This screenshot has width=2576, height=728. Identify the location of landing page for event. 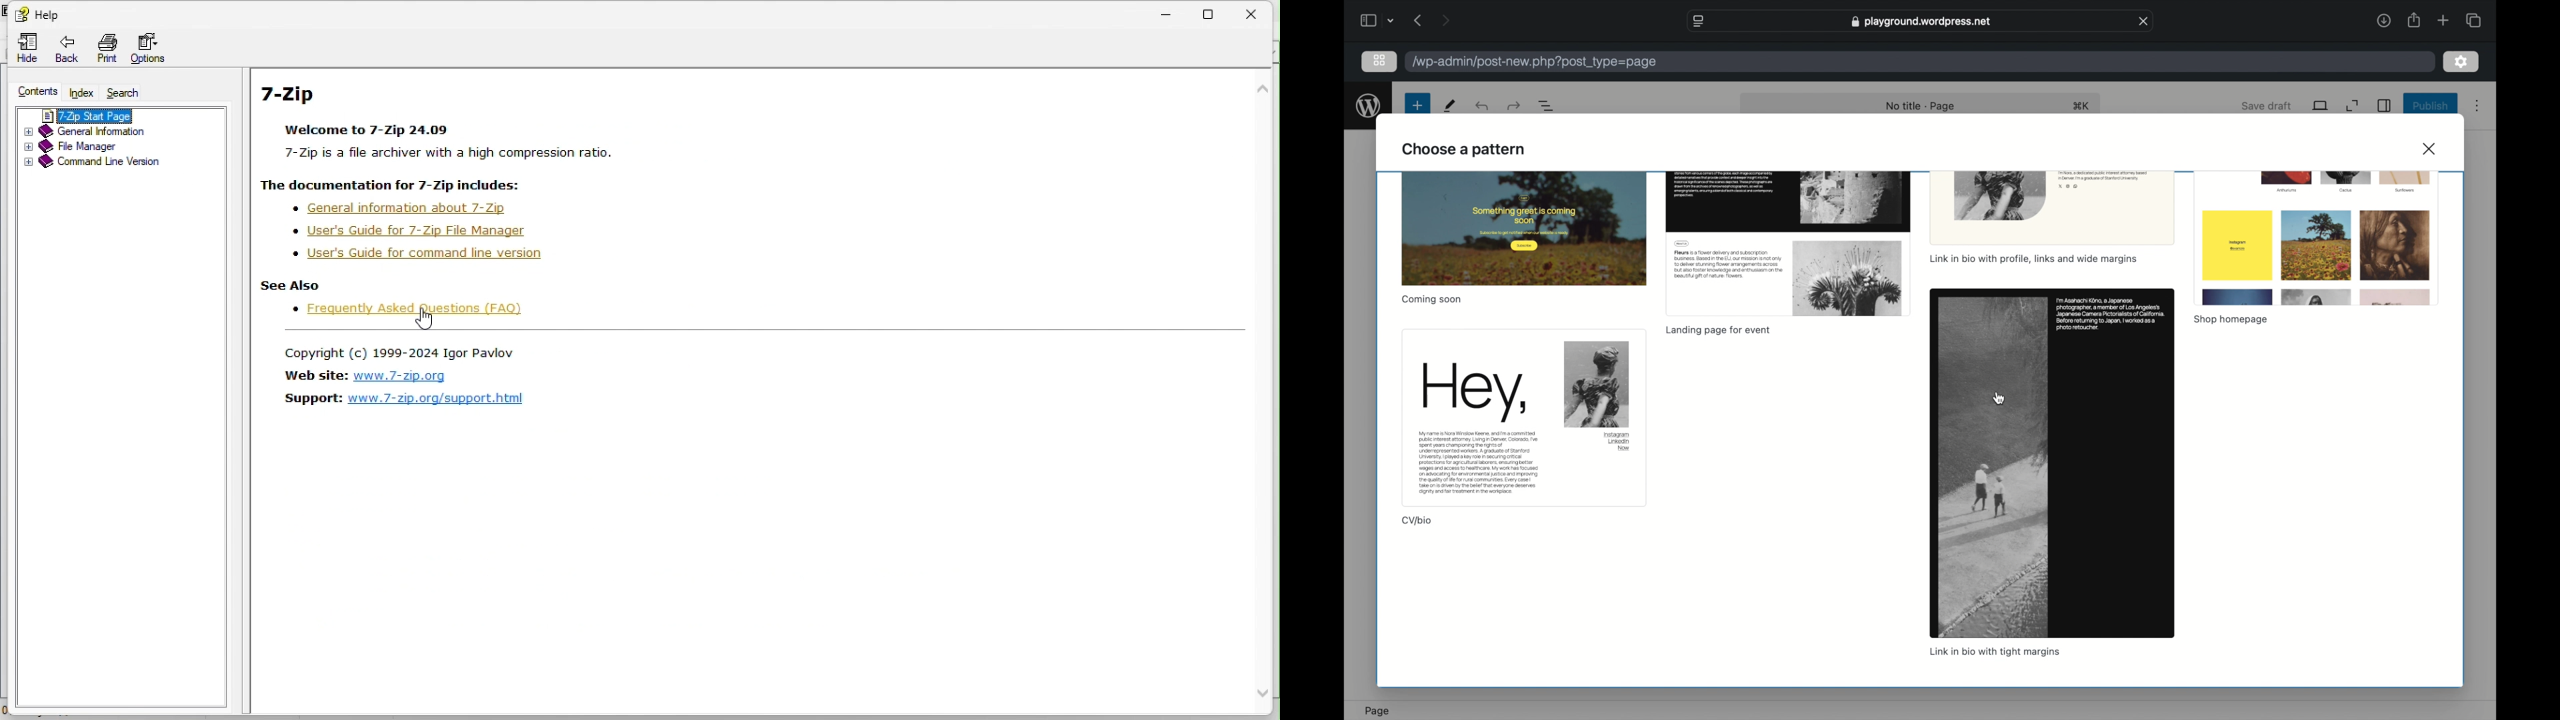
(1717, 331).